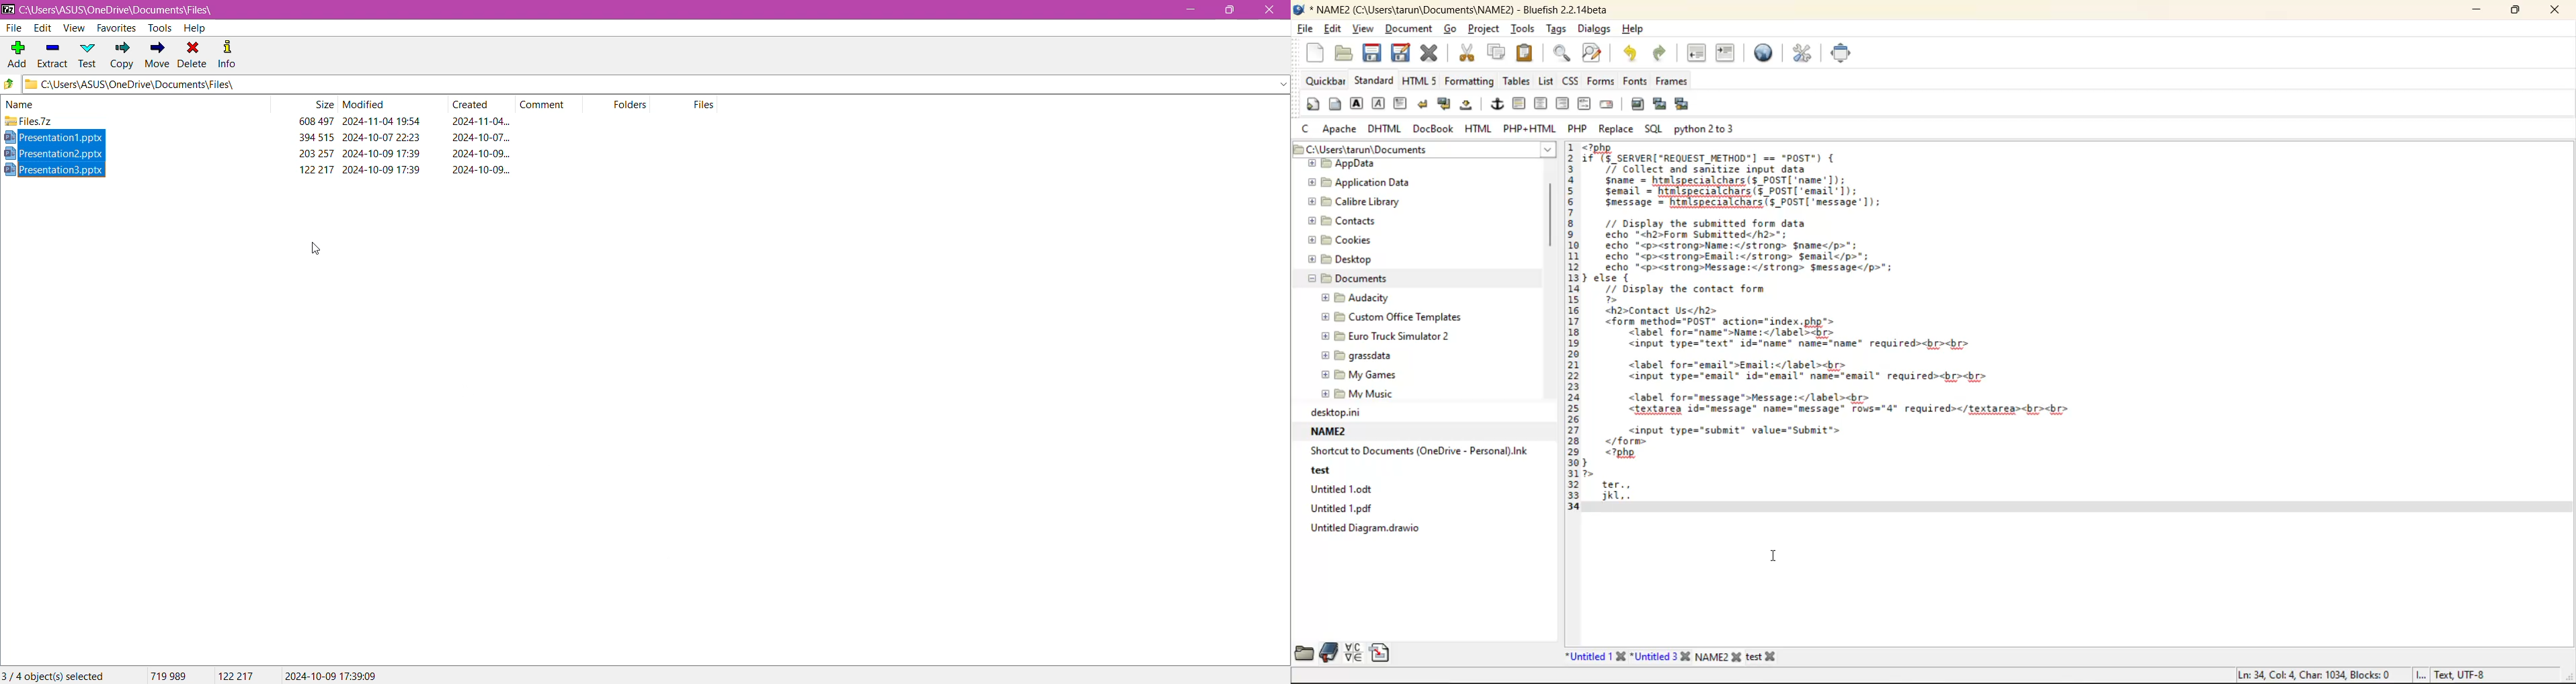 The height and width of the screenshot is (700, 2576). I want to click on Untitled Diagram.drawio, so click(1362, 530).